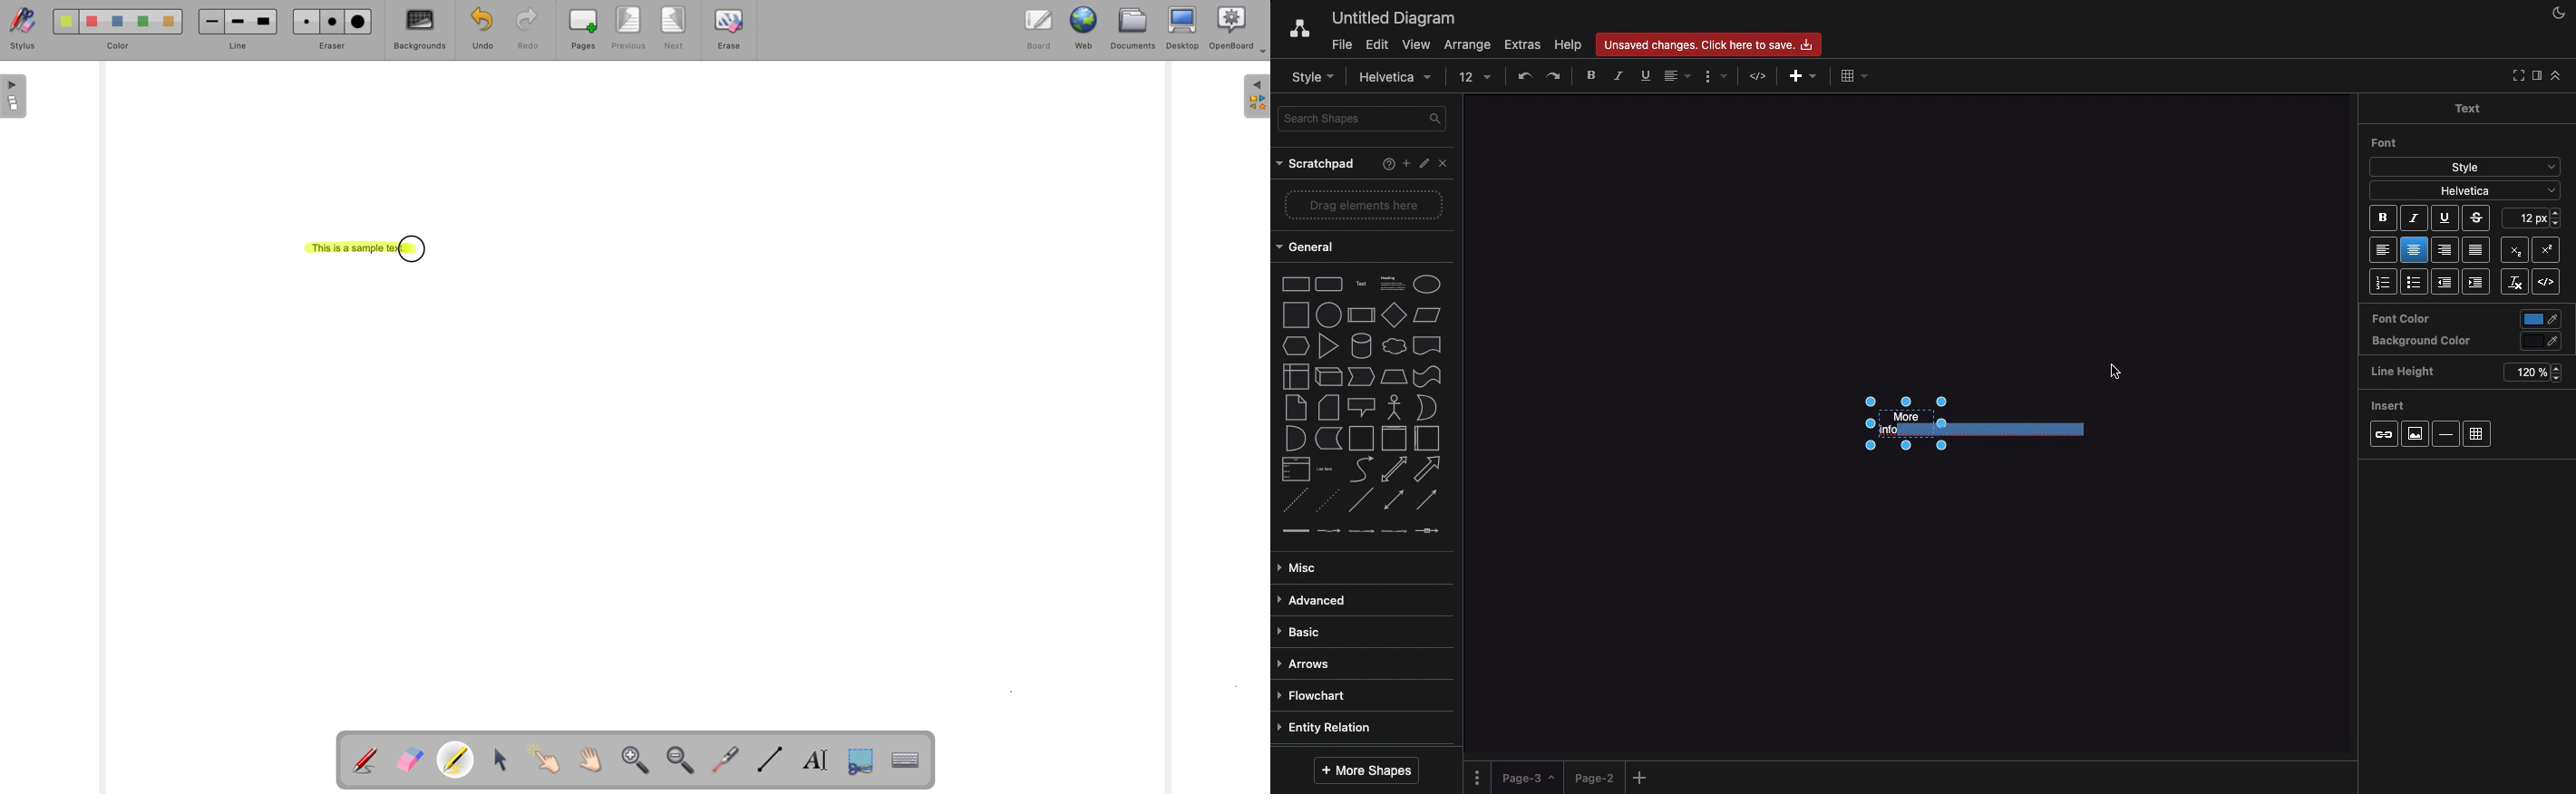 The height and width of the screenshot is (812, 2576). I want to click on bidirectional connector , so click(1393, 499).